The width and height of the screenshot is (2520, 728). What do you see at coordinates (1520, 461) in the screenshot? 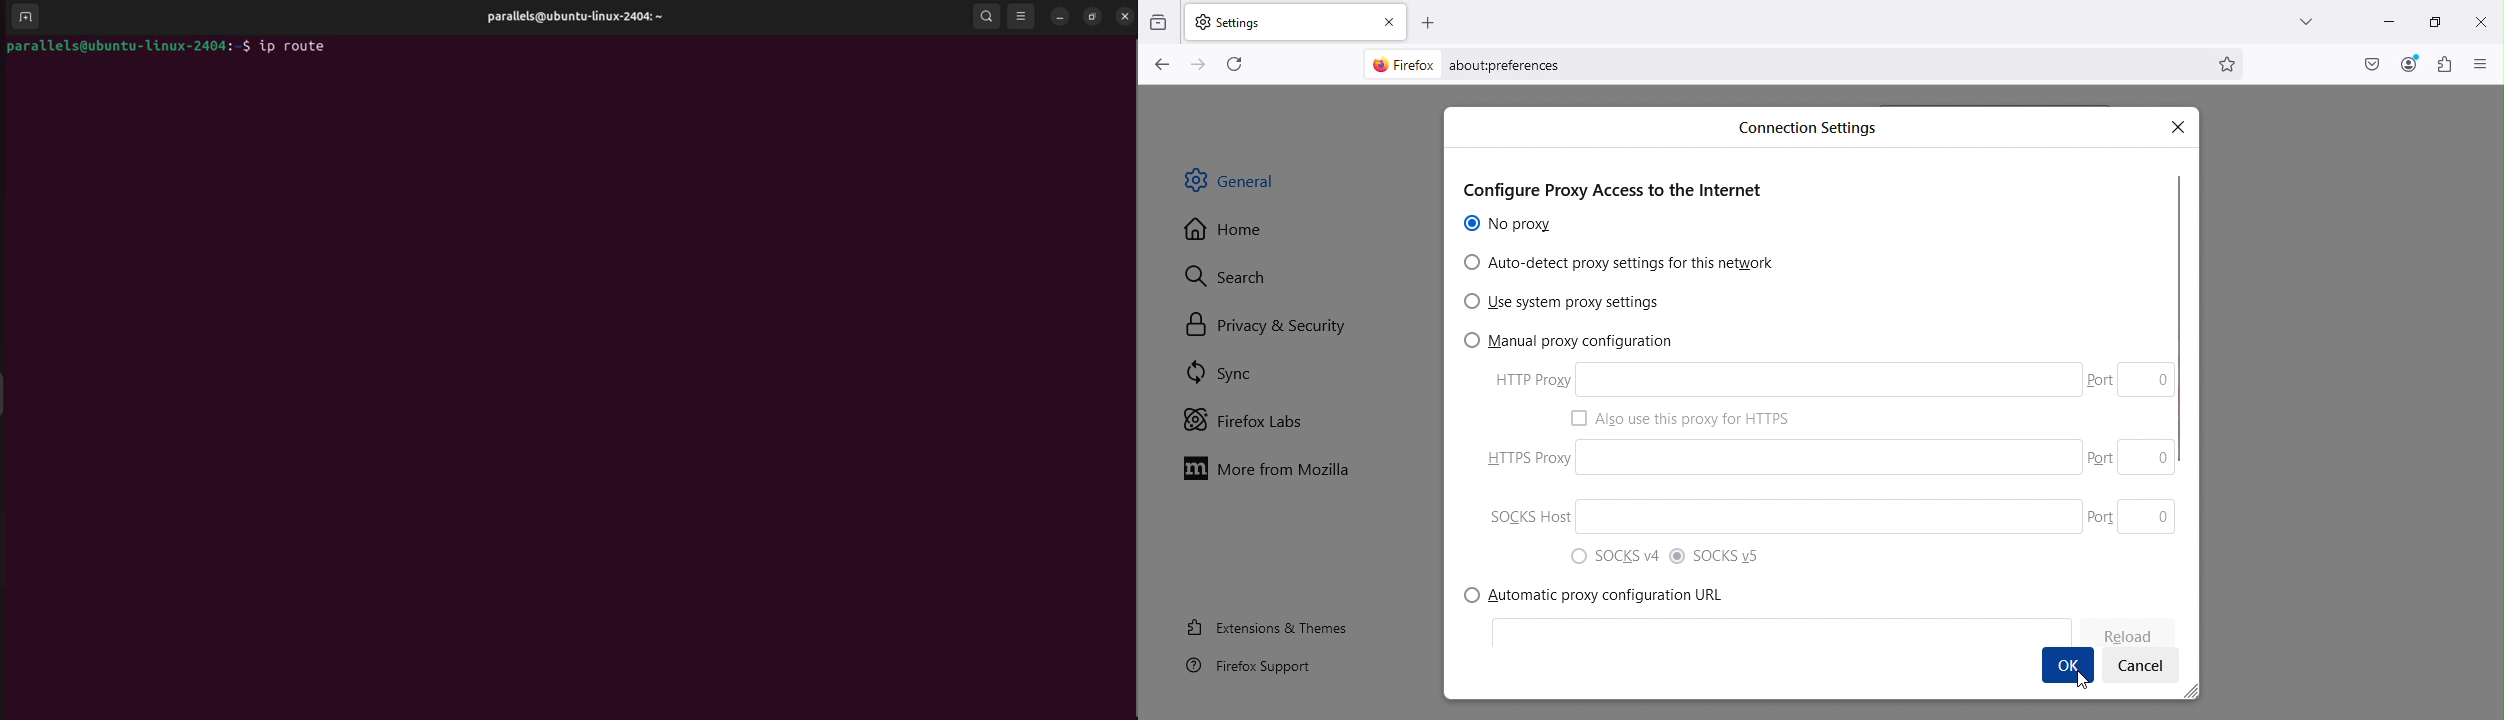
I see `HTTPS Proxy` at bounding box center [1520, 461].